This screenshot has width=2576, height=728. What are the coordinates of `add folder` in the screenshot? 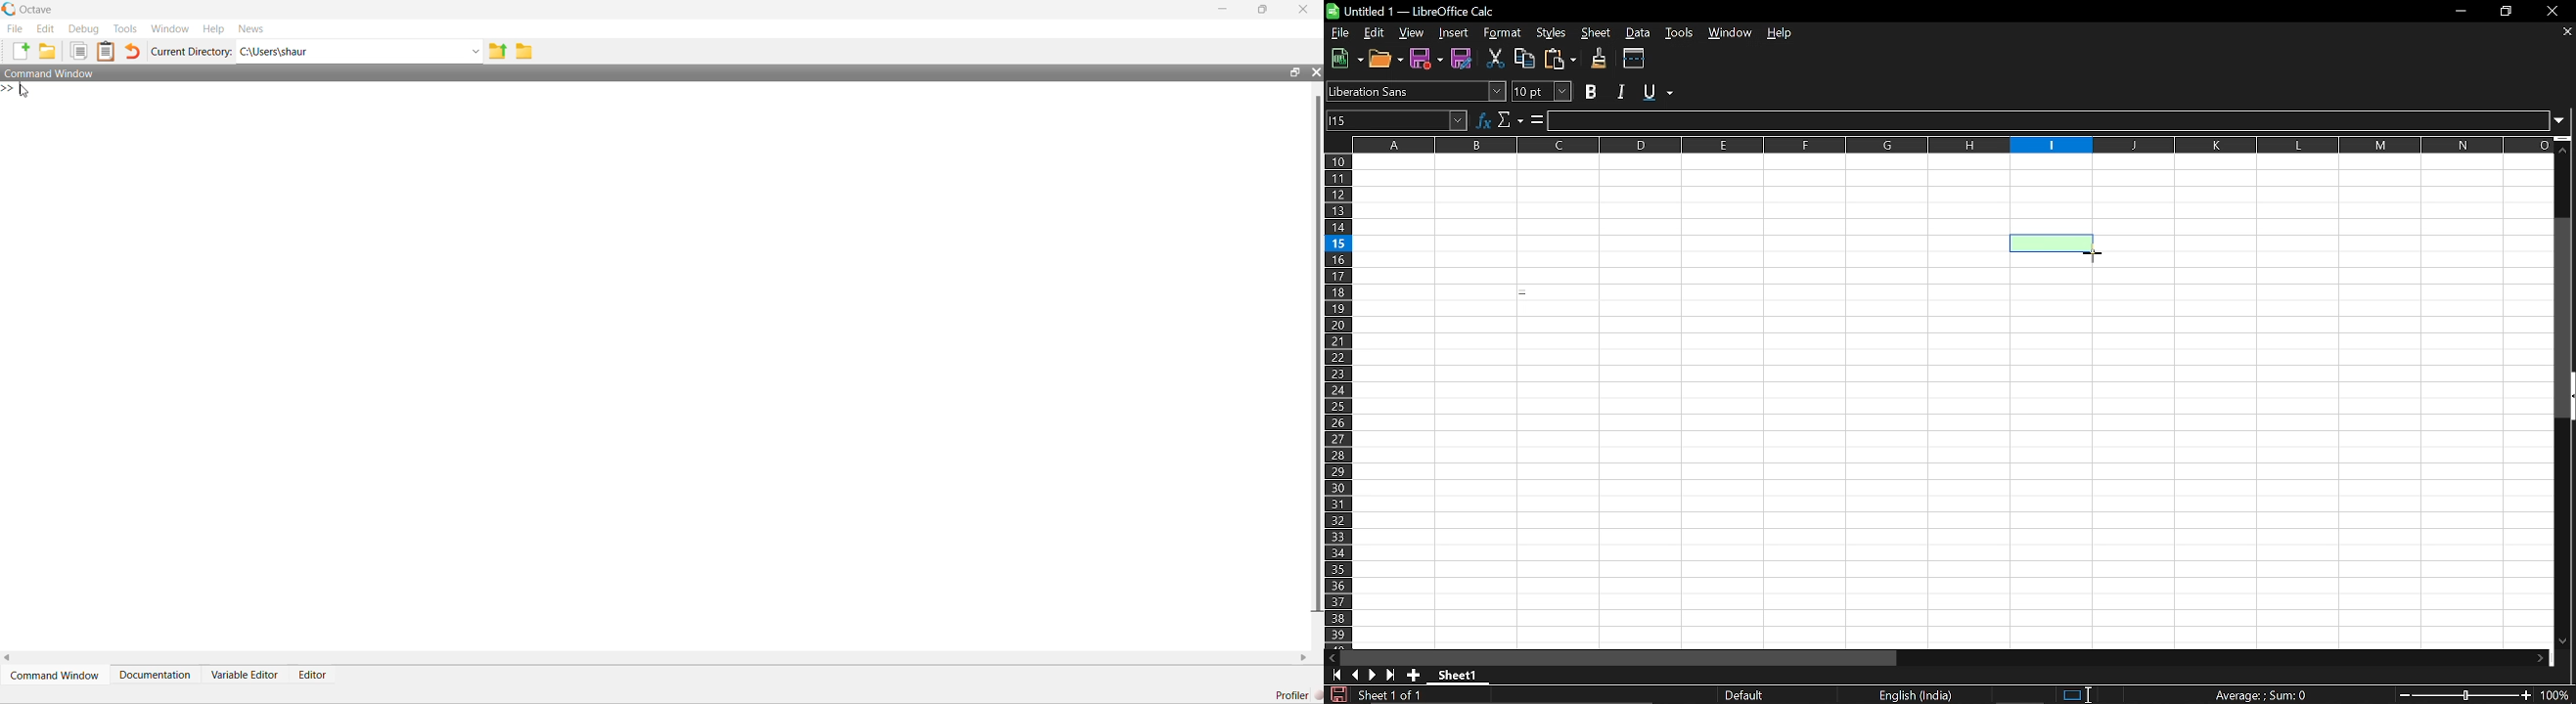 It's located at (48, 51).